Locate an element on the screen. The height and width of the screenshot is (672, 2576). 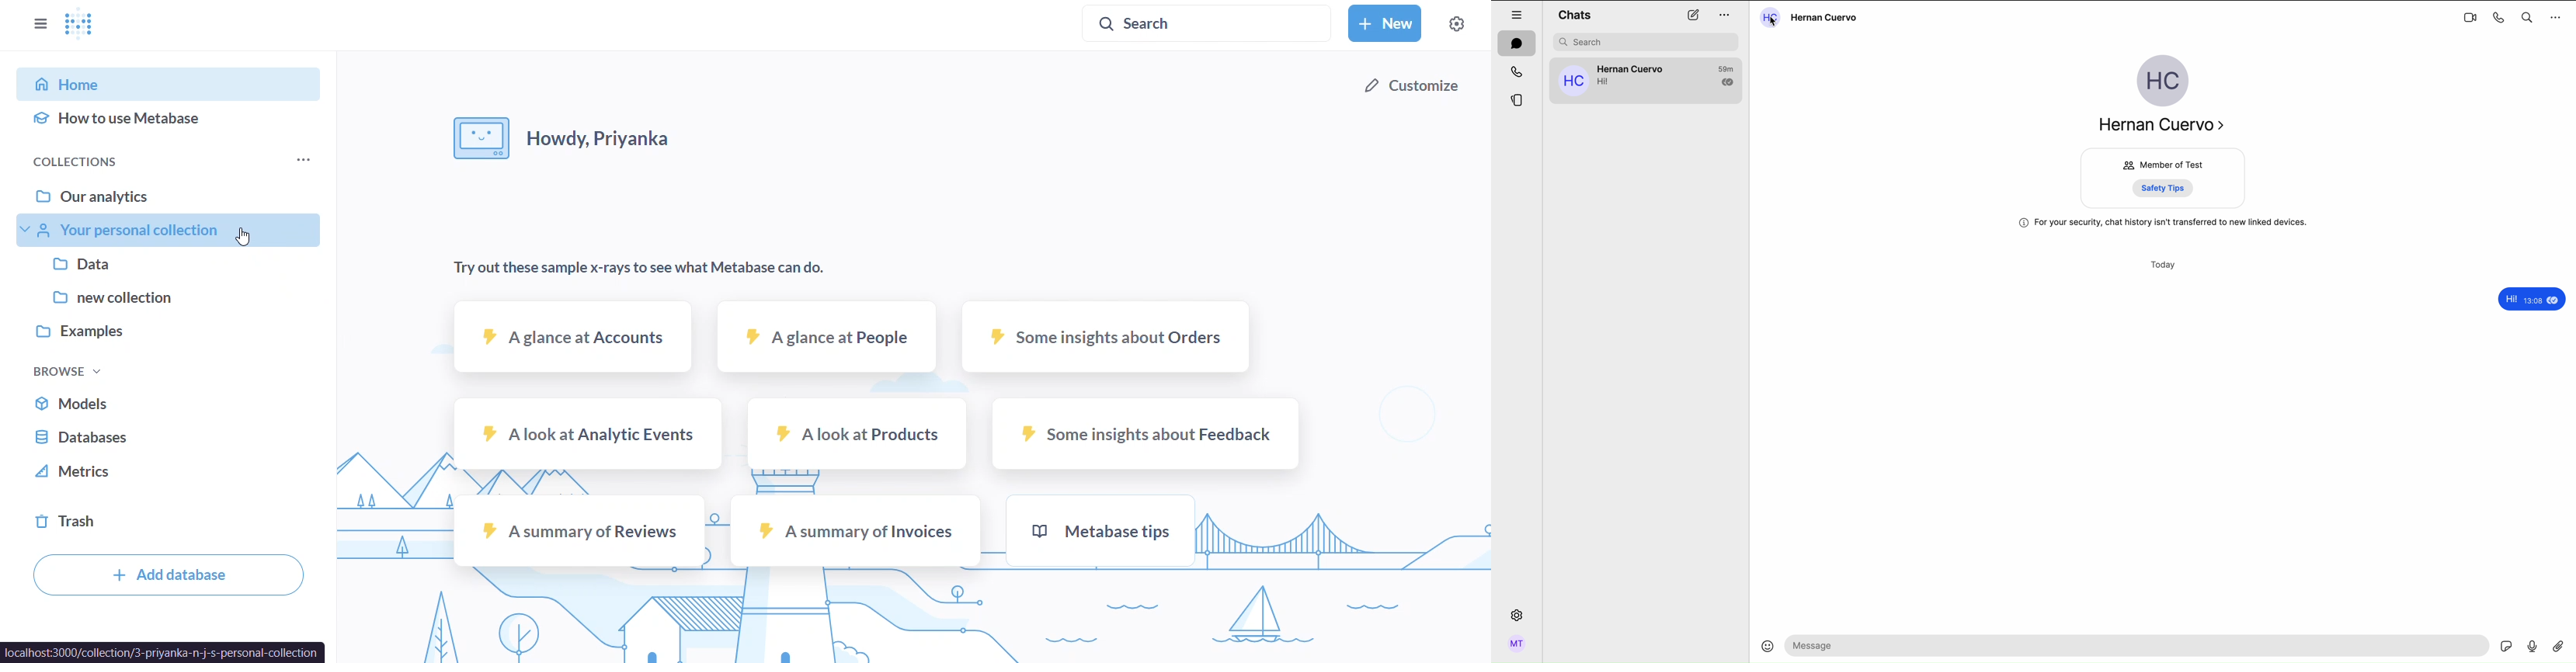
search bar is located at coordinates (1647, 42).